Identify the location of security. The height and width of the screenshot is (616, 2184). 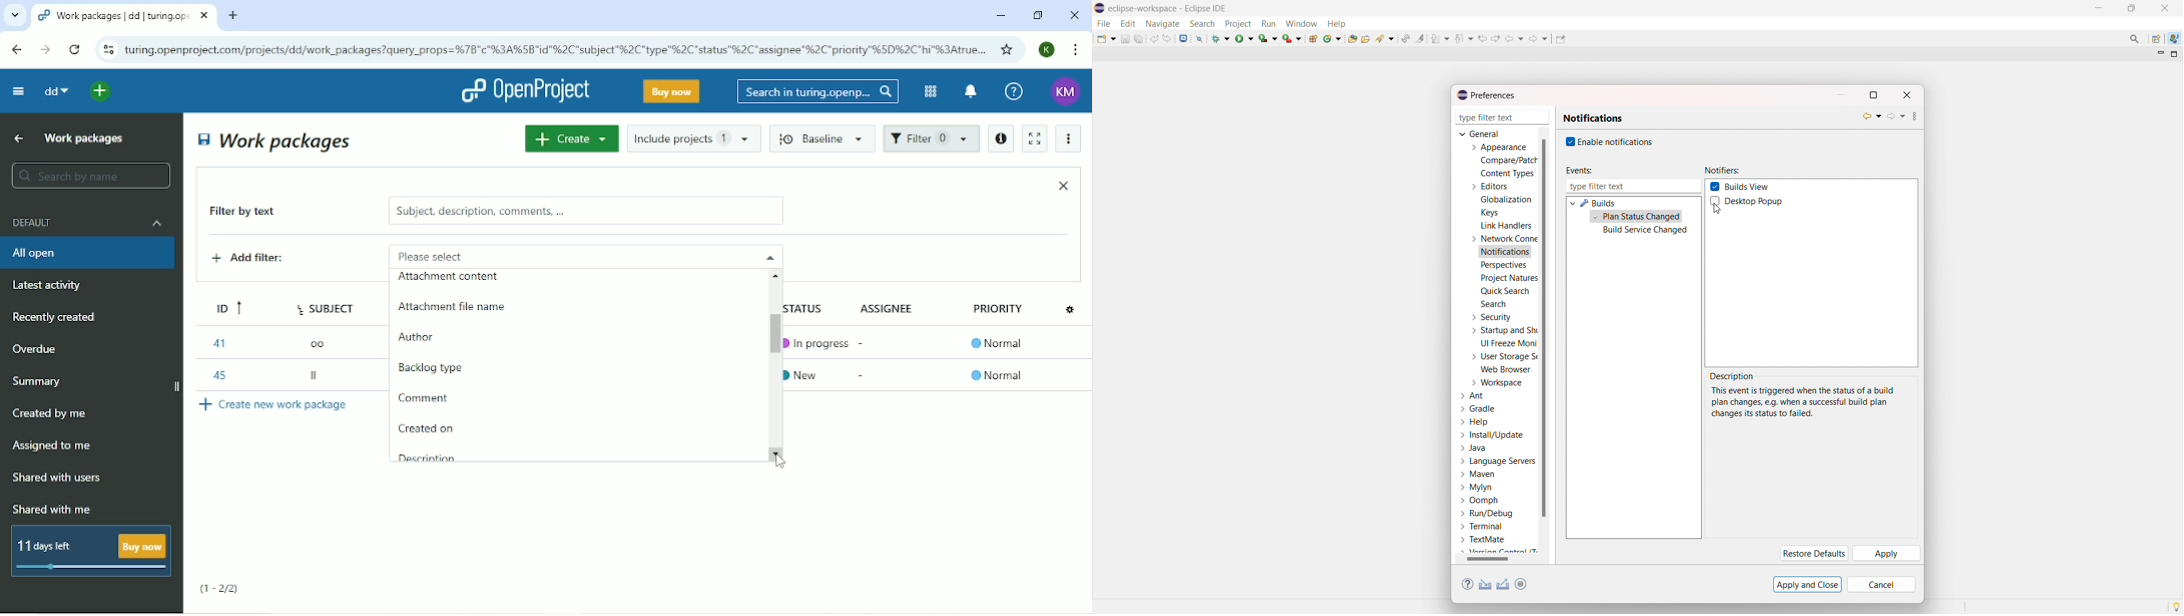
(1491, 317).